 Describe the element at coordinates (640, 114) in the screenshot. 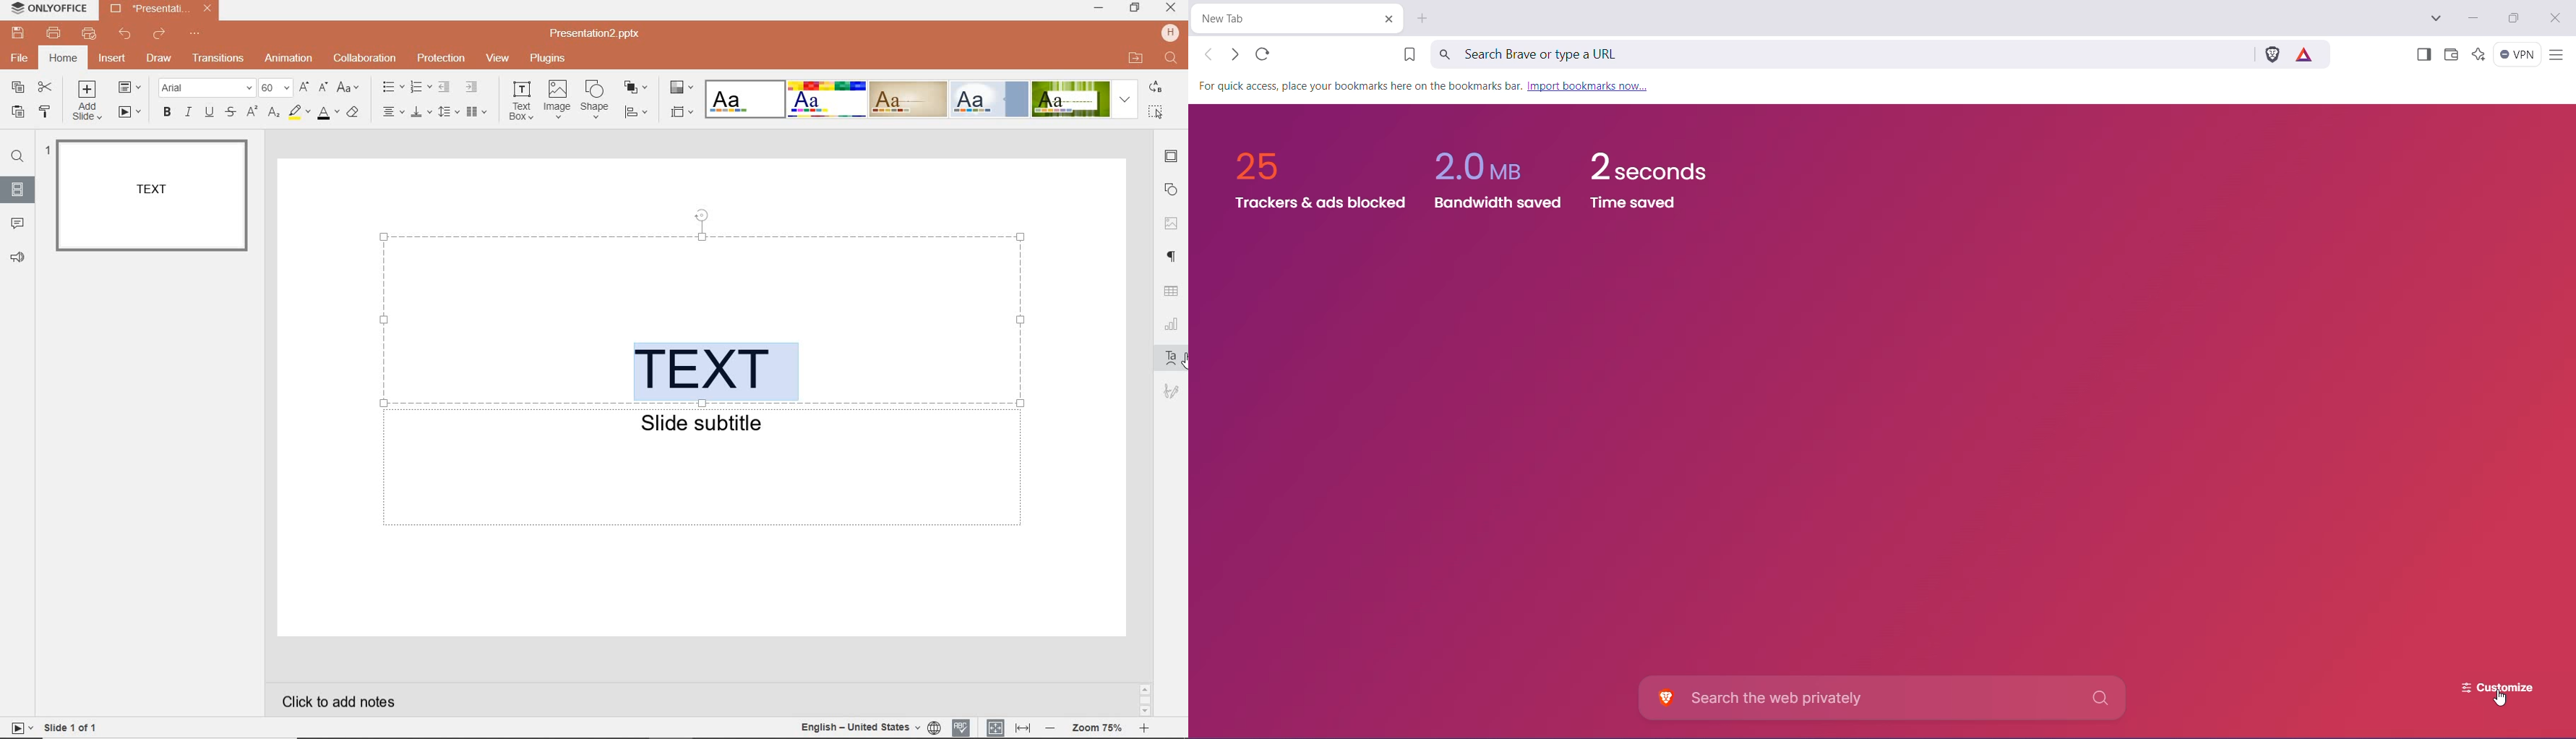

I see `ALIGN SHAPE` at that location.